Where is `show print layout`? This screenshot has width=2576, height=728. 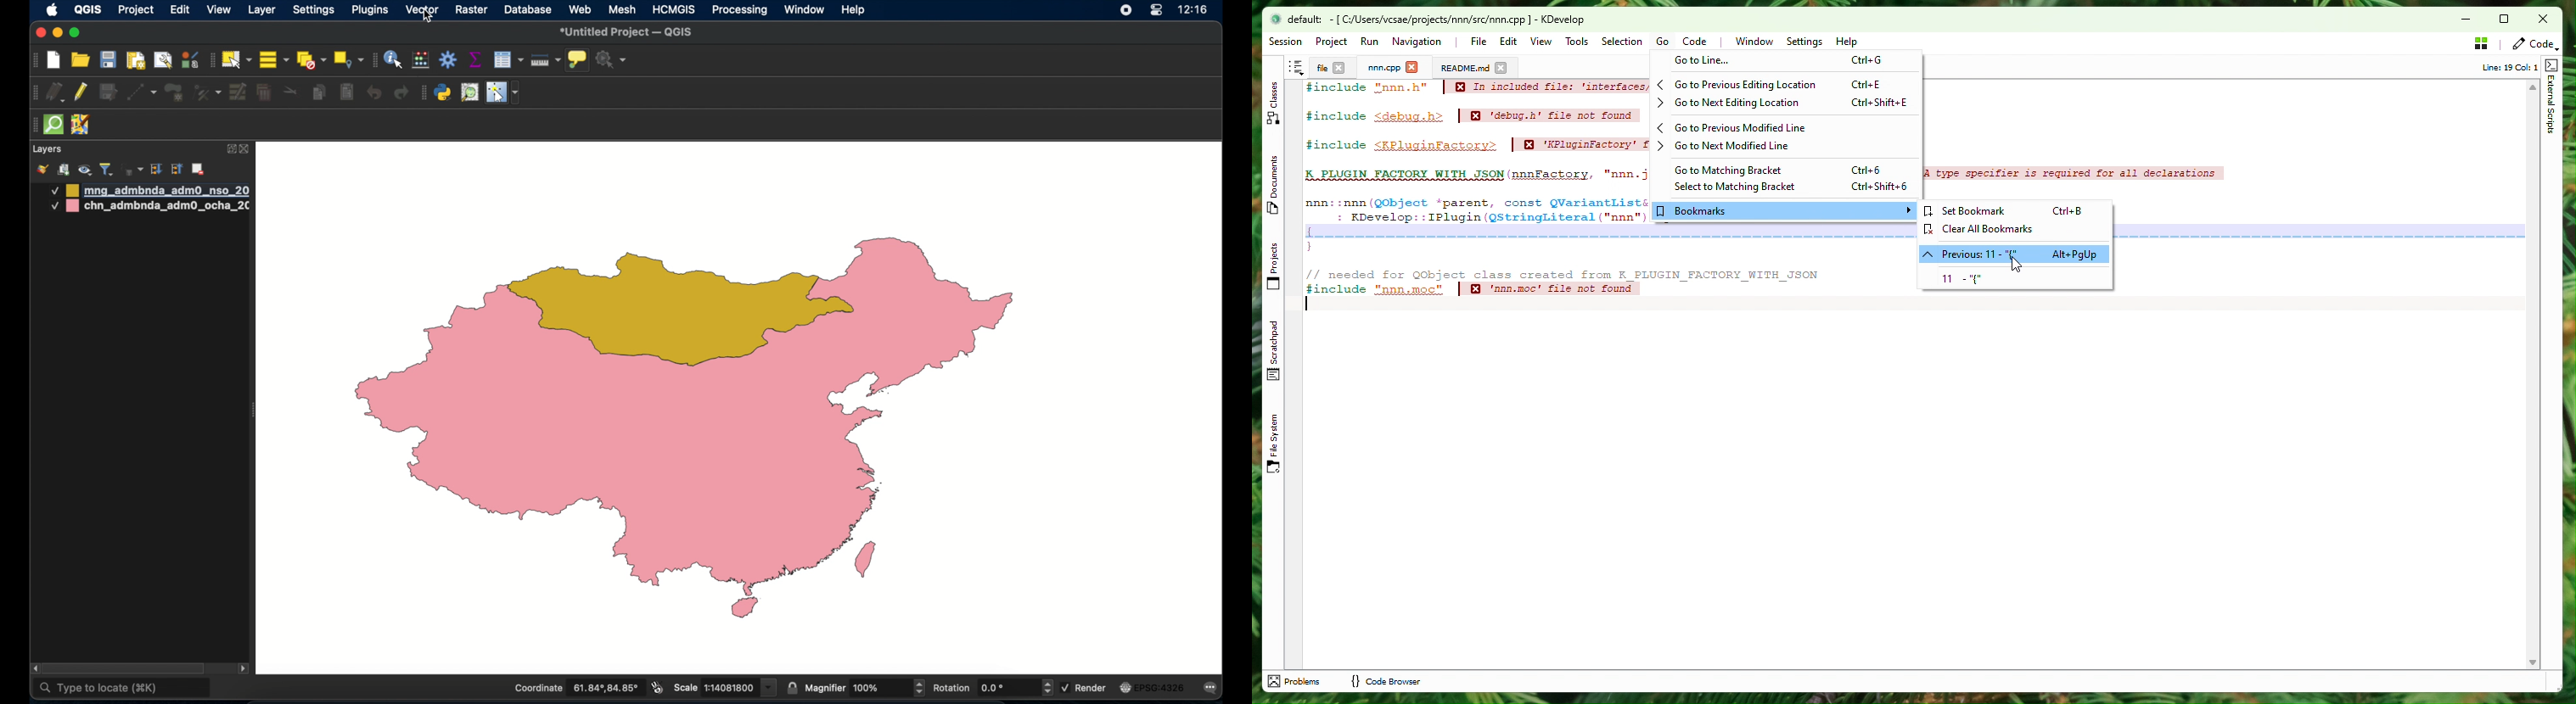 show print layout is located at coordinates (134, 60).